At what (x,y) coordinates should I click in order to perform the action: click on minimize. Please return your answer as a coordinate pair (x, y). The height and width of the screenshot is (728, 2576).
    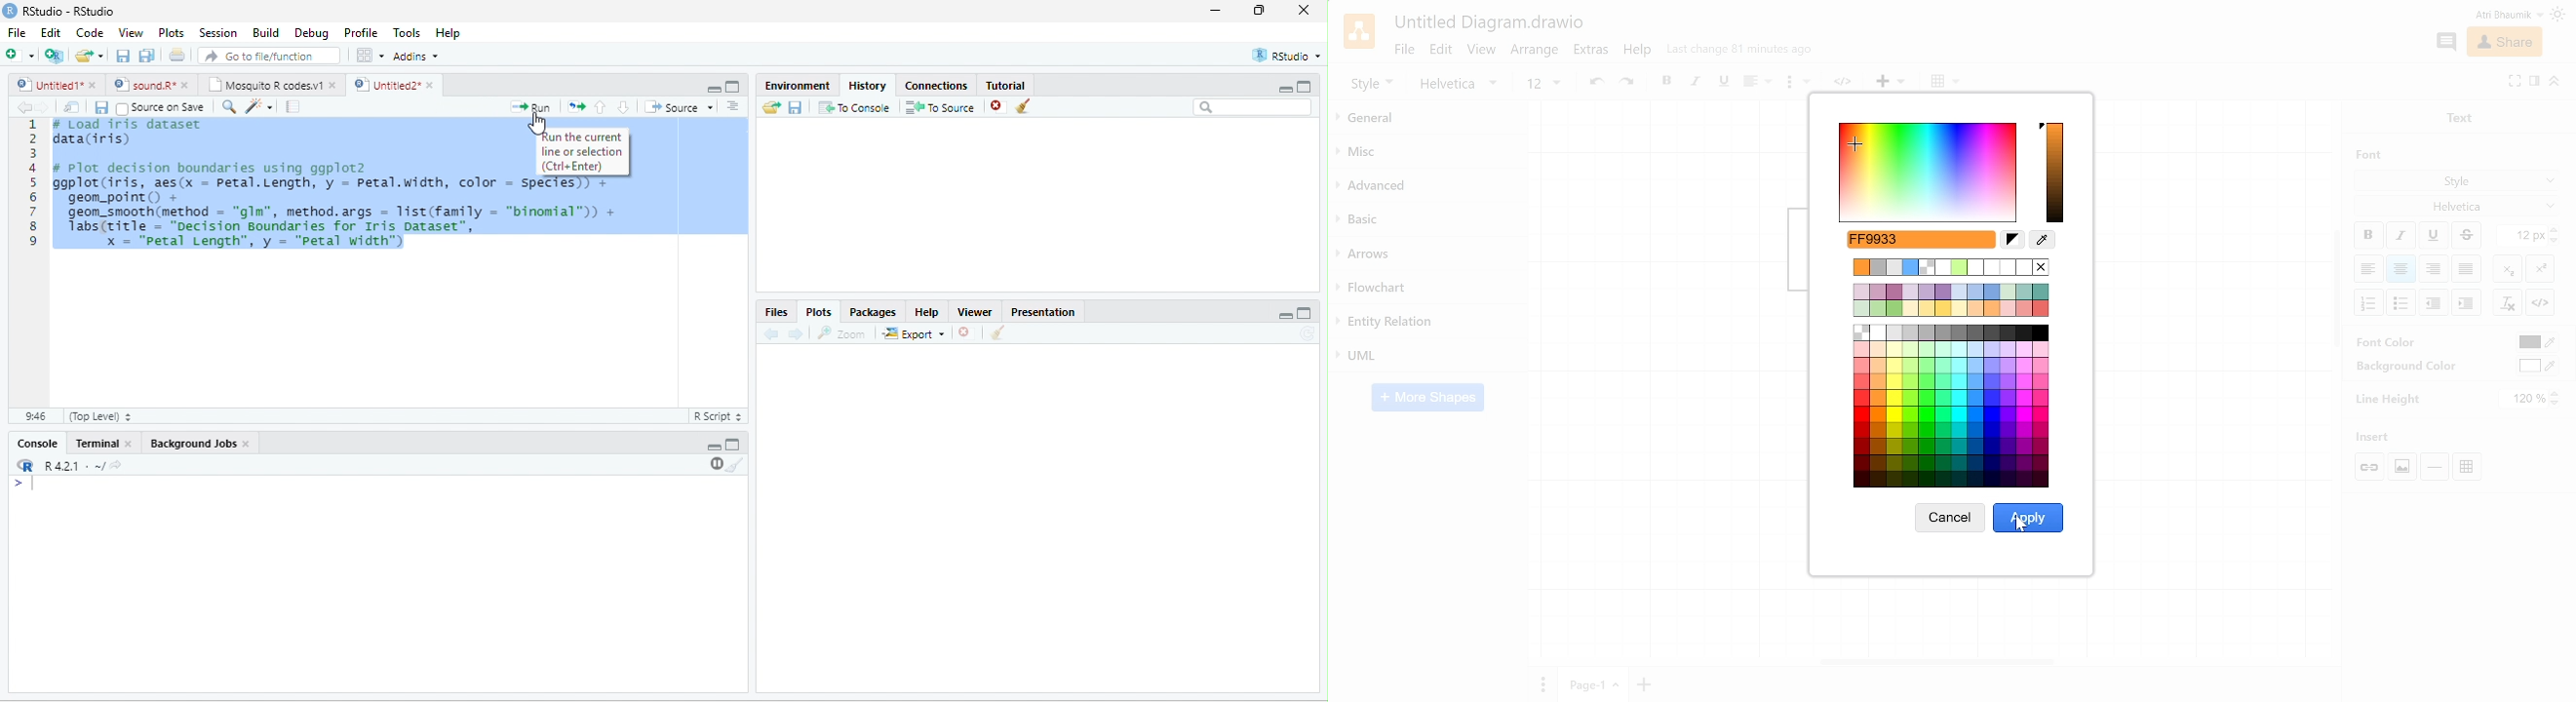
    Looking at the image, I should click on (1216, 10).